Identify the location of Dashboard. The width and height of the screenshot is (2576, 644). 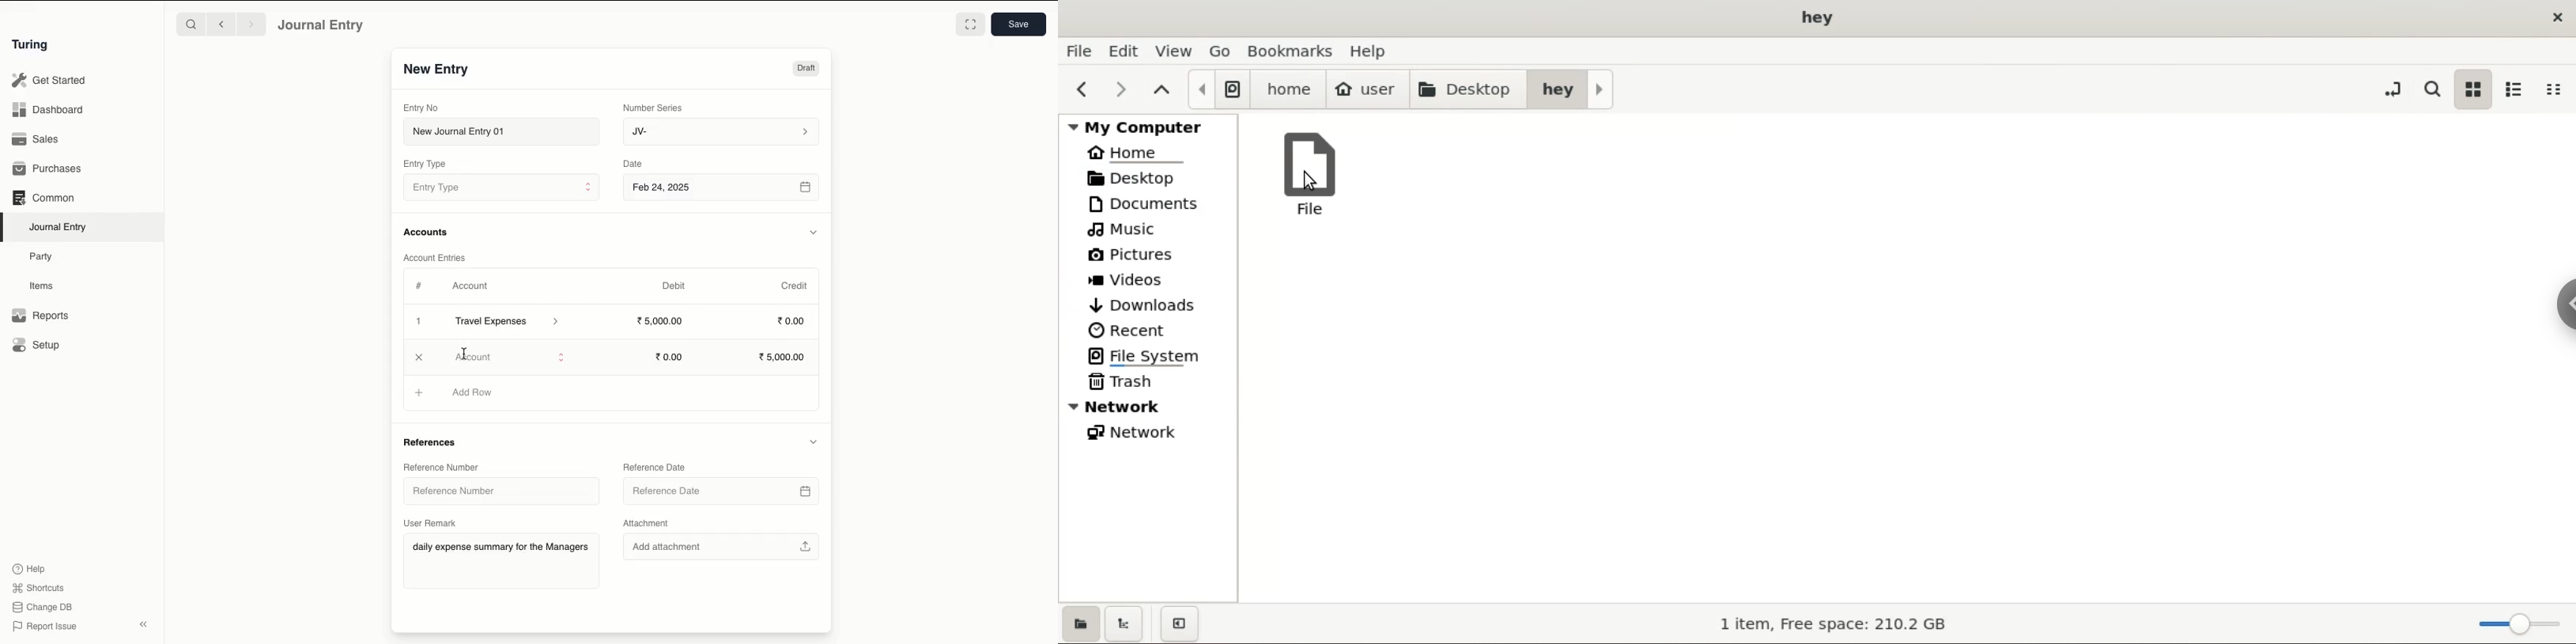
(48, 110).